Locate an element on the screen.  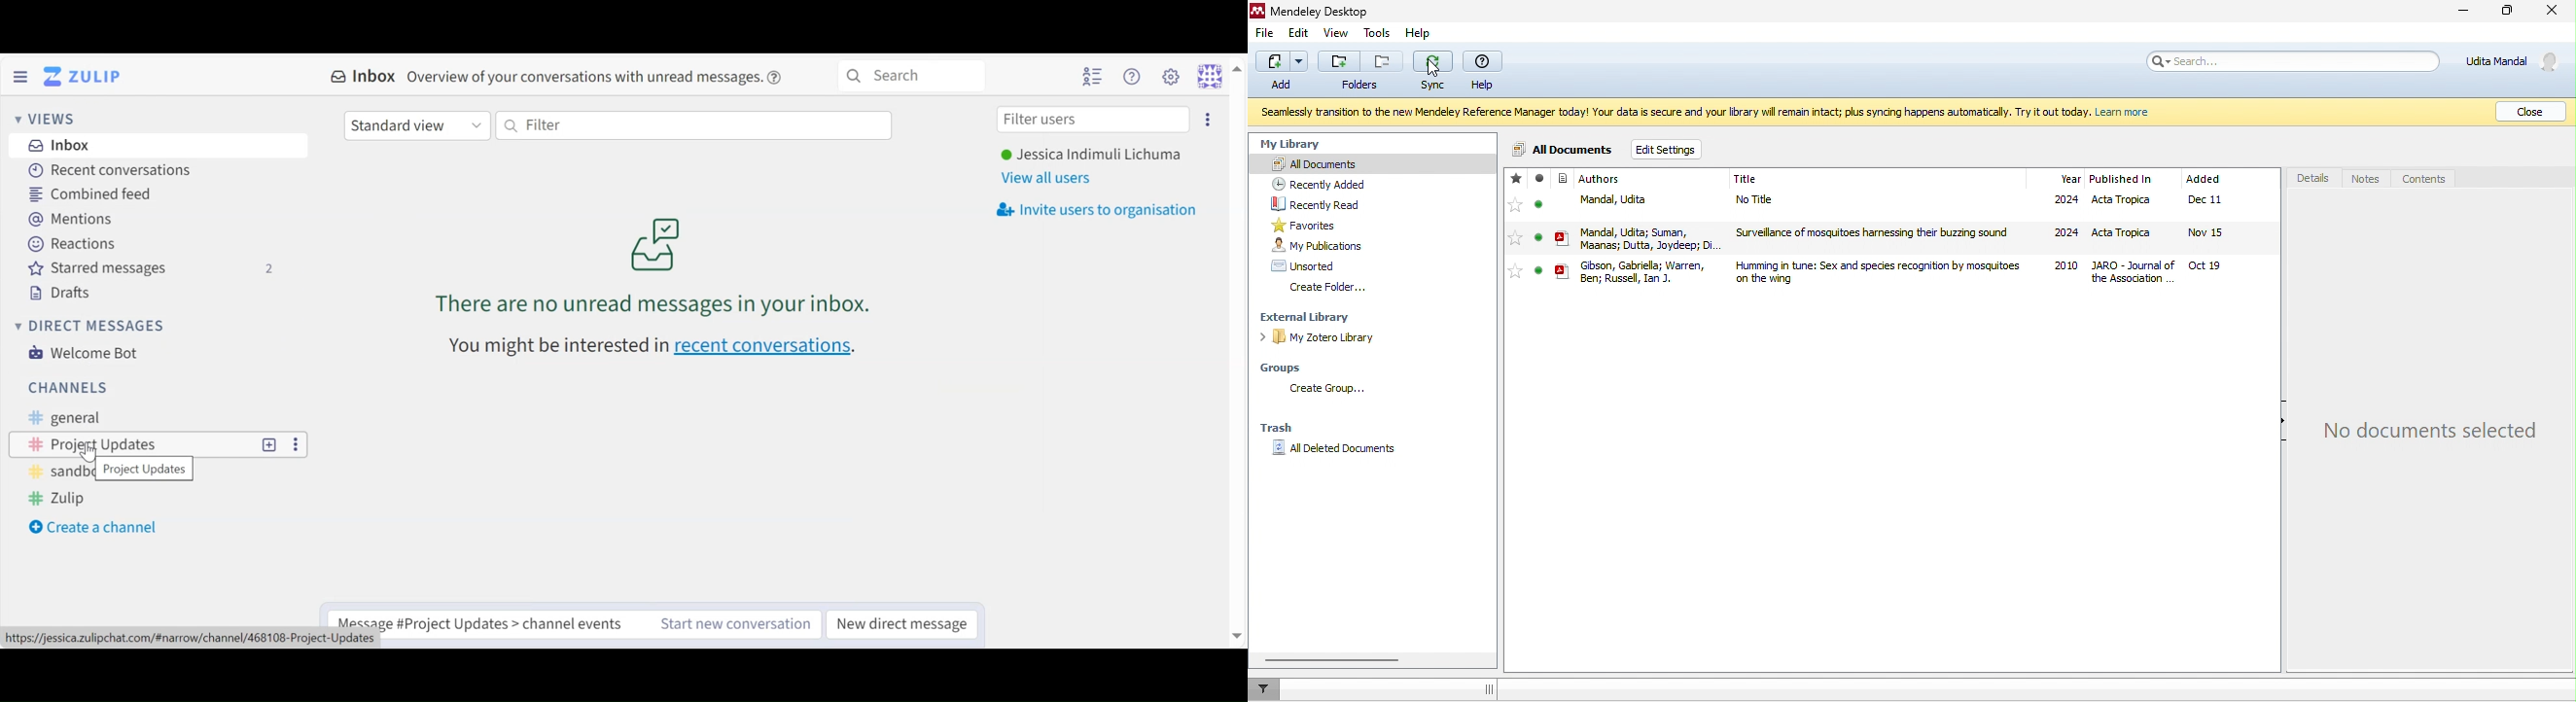
Reactions is located at coordinates (72, 242).